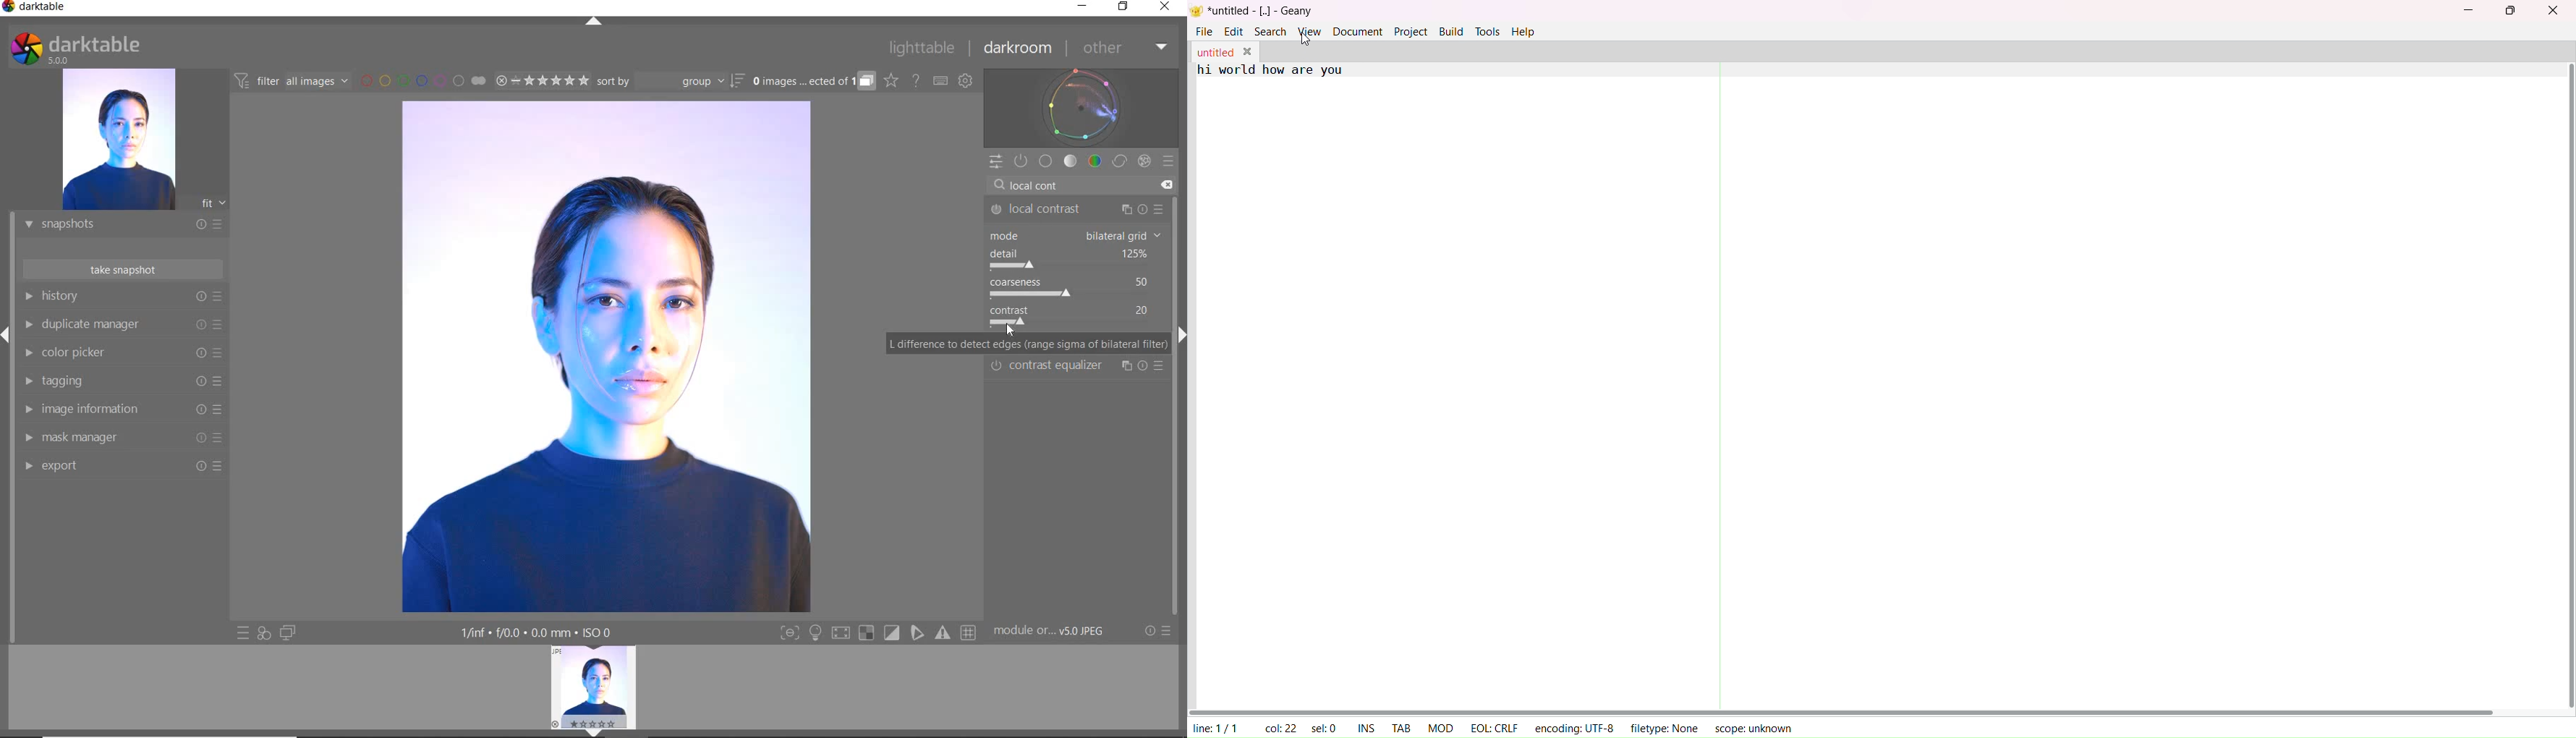 The height and width of the screenshot is (756, 2576). I want to click on Button, so click(918, 633).